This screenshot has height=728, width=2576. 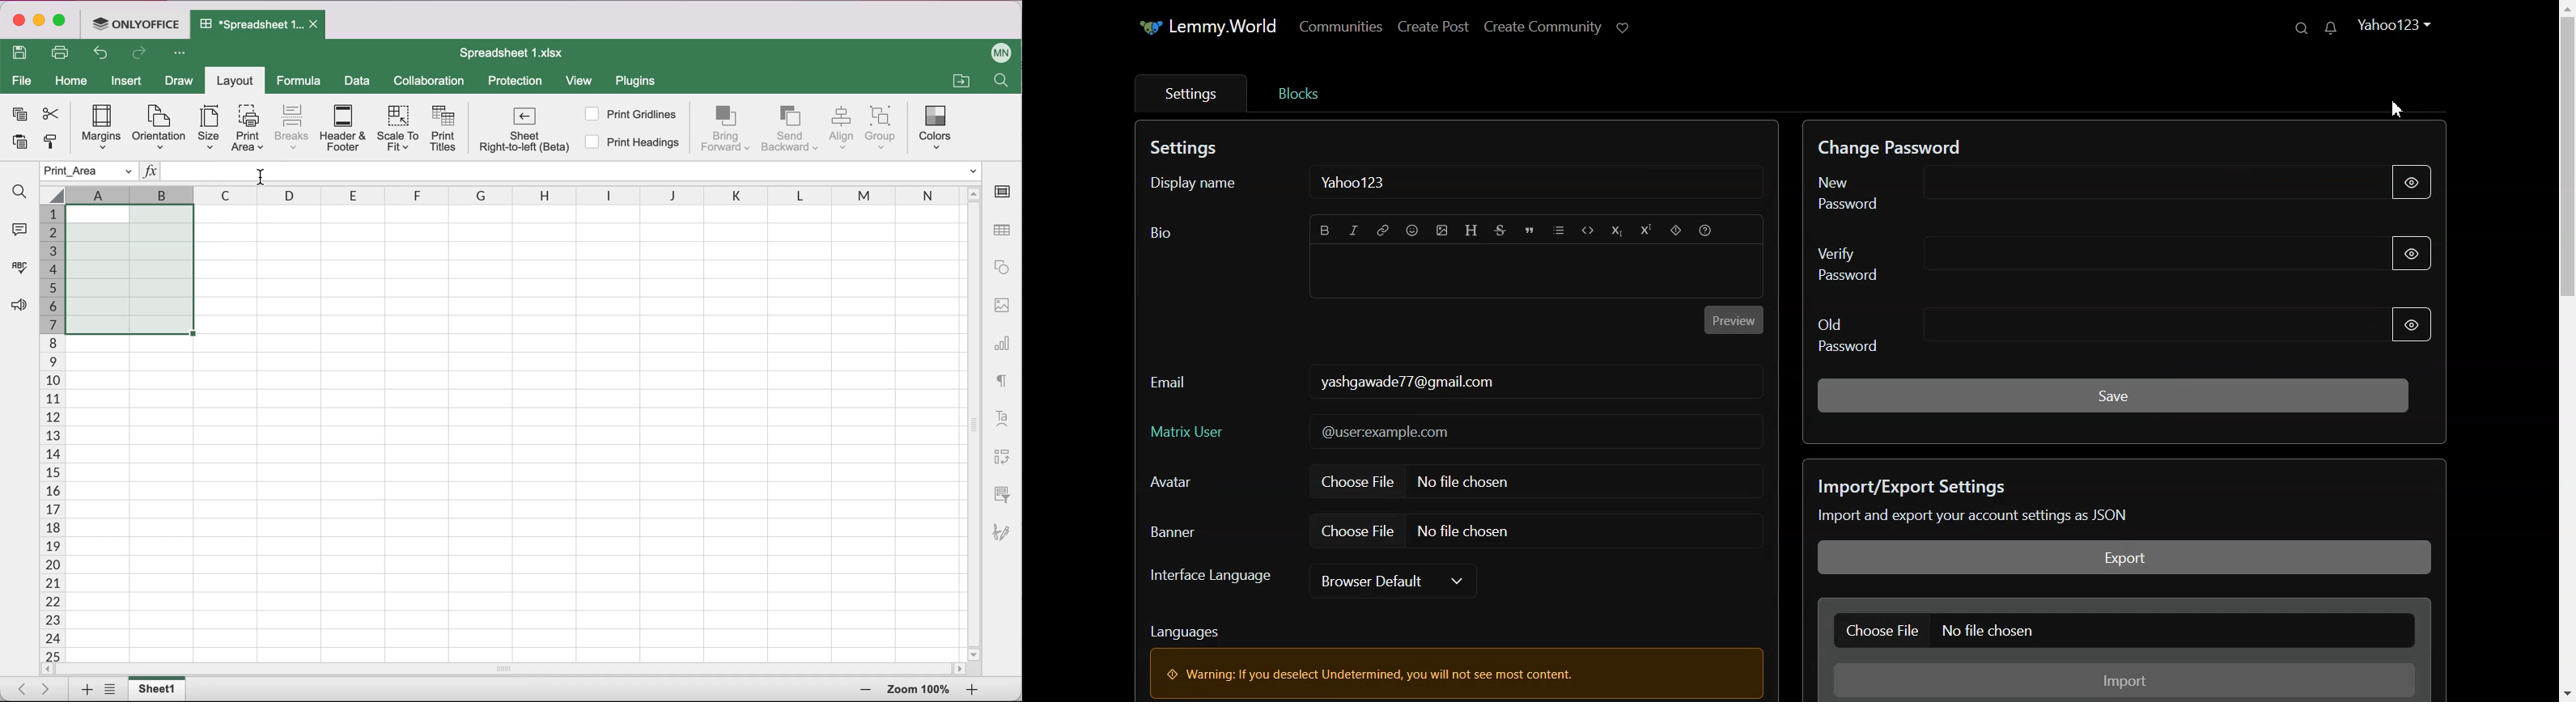 What do you see at coordinates (1004, 340) in the screenshot?
I see `chart` at bounding box center [1004, 340].